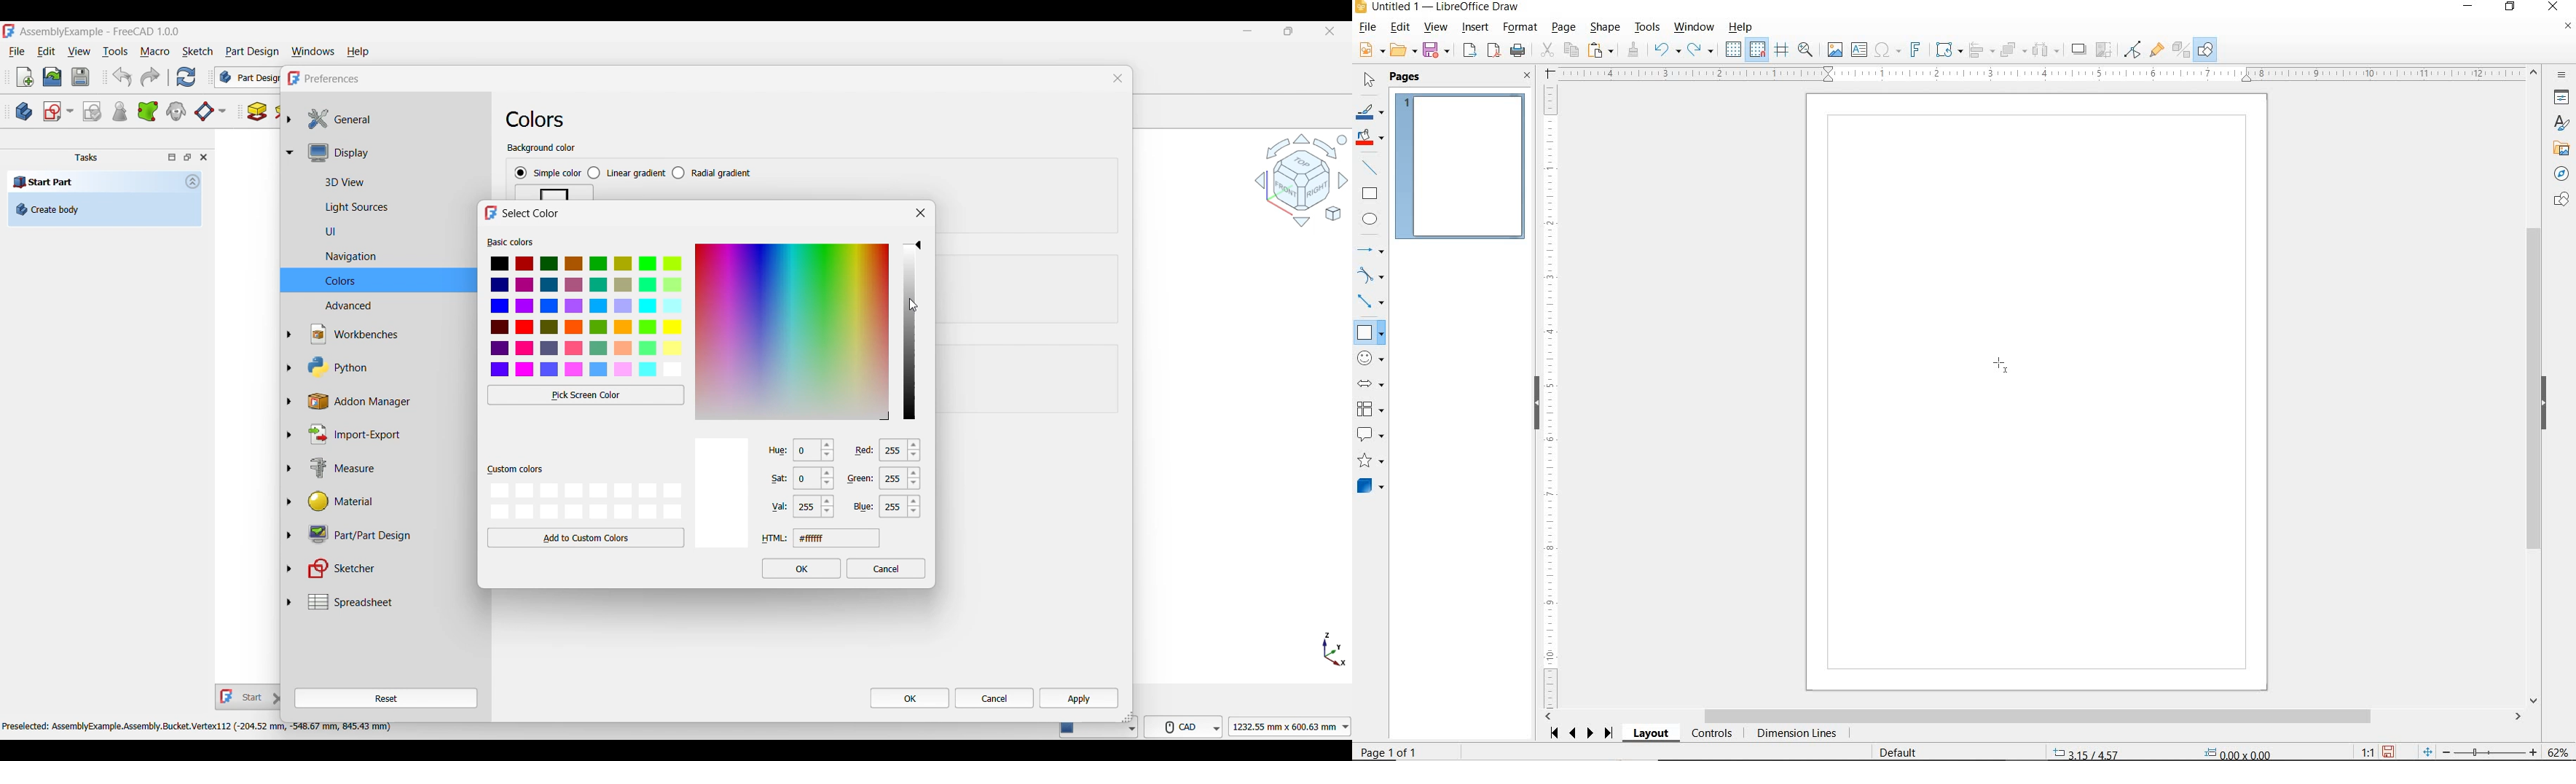 The image size is (2576, 784). What do you see at coordinates (2134, 51) in the screenshot?
I see `TOGGLE POINT EDIT MODE` at bounding box center [2134, 51].